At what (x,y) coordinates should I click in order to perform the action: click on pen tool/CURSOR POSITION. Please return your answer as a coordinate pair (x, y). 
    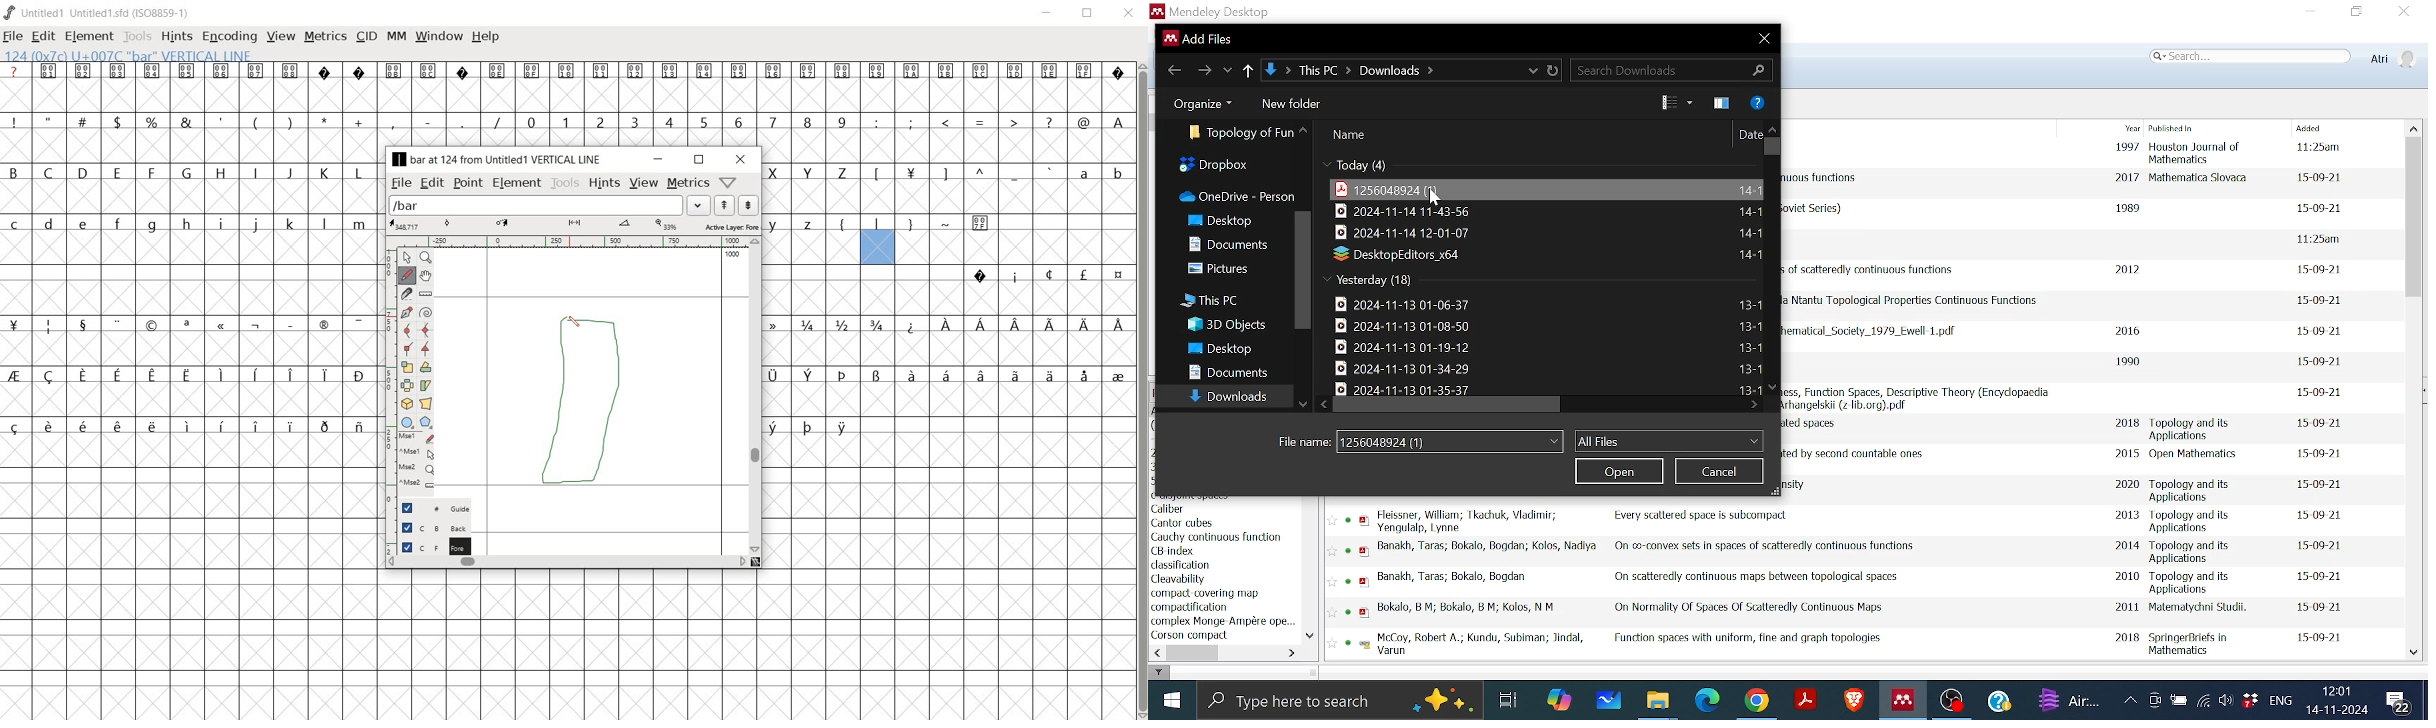
    Looking at the image, I should click on (573, 327).